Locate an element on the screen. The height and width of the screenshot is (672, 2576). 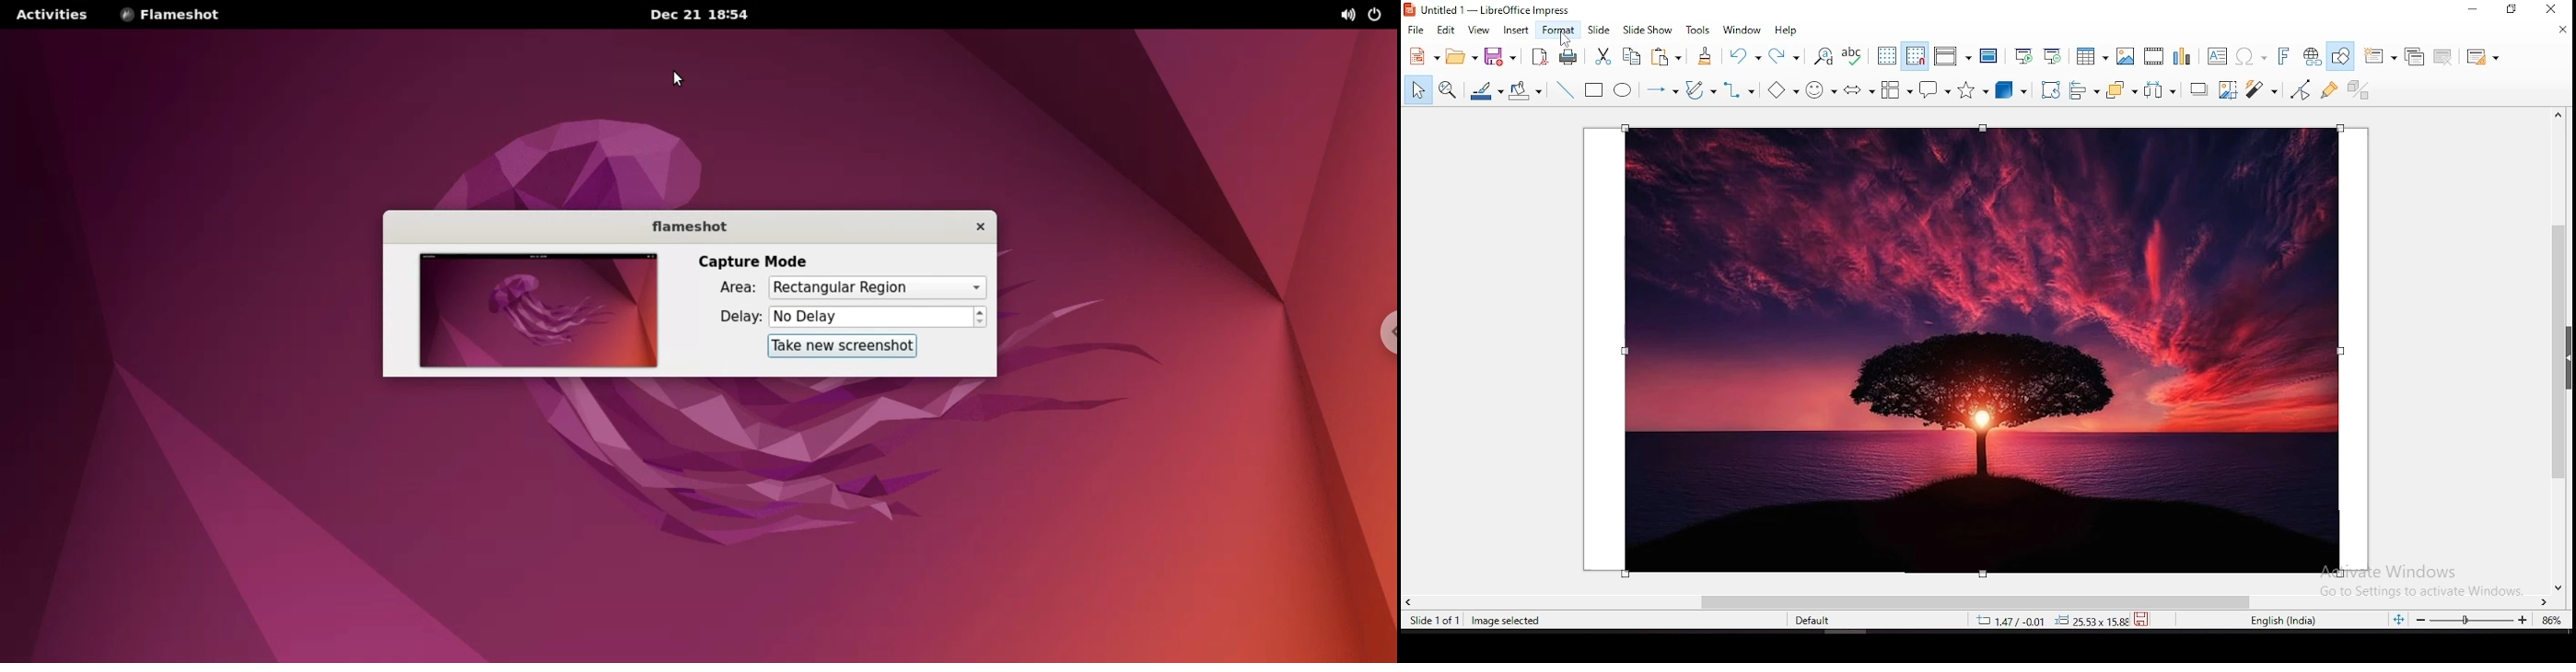
stars and banners is located at coordinates (1975, 90).